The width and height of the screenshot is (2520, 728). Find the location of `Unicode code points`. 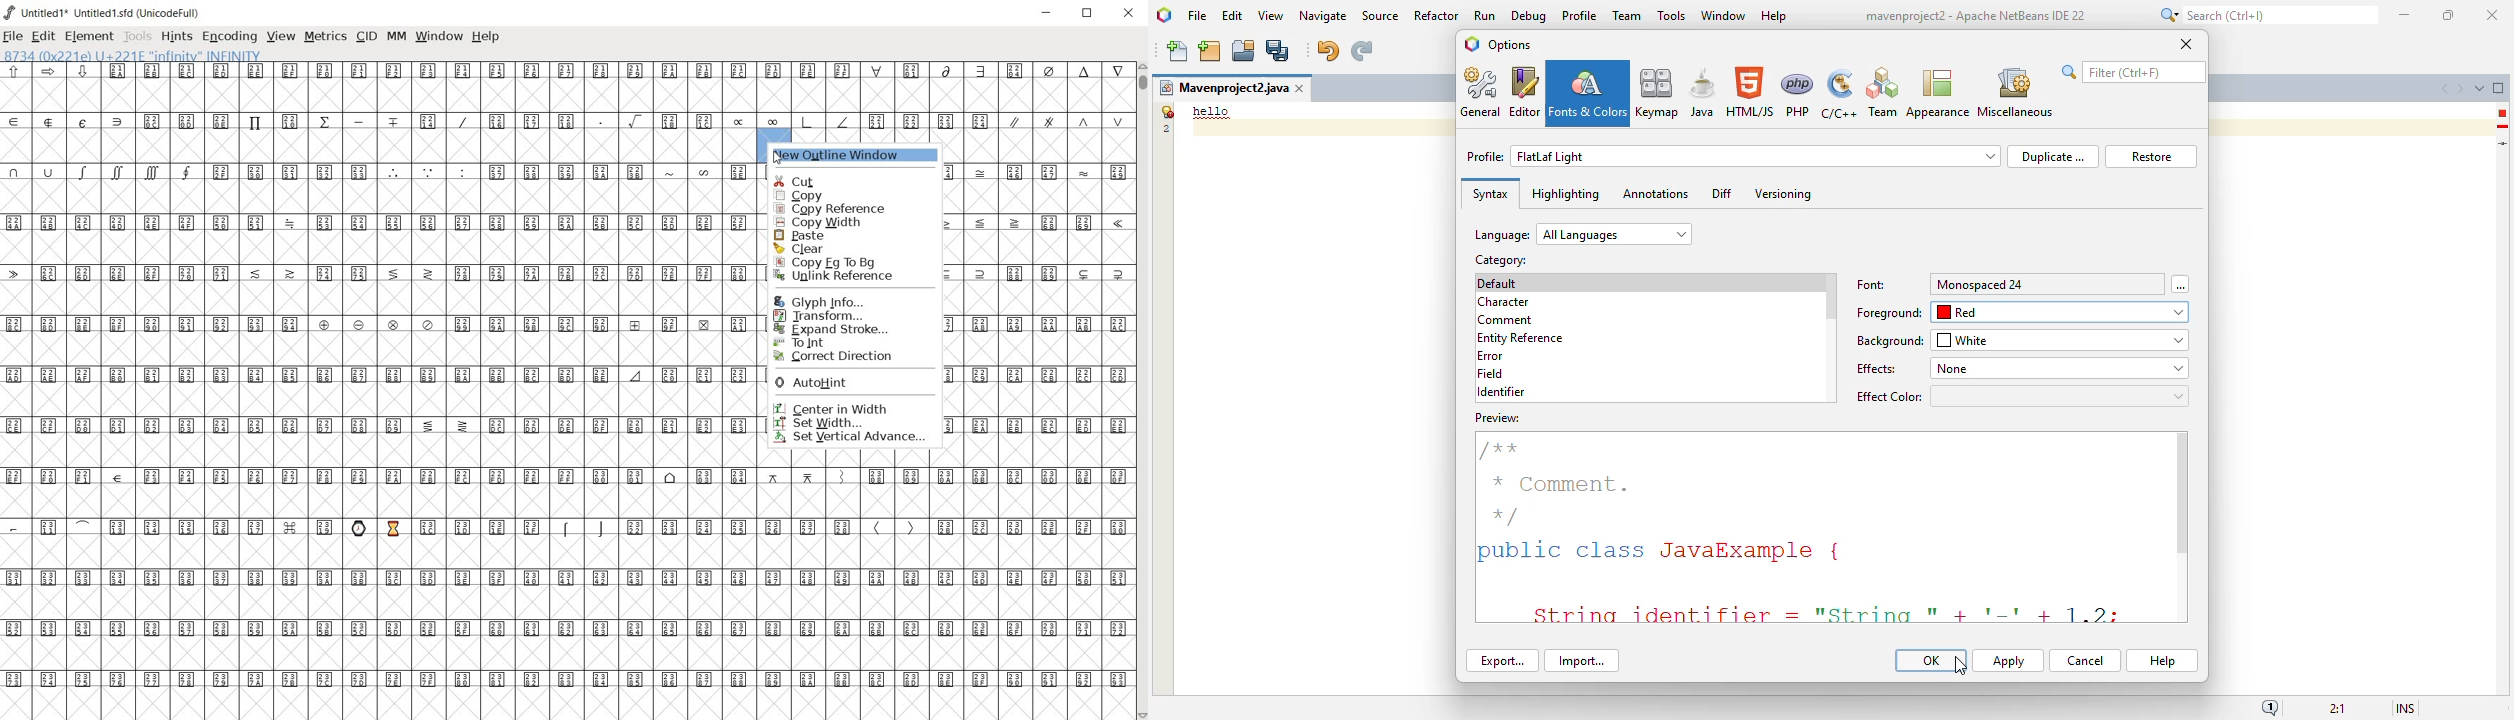

Unicode code points is located at coordinates (1031, 527).